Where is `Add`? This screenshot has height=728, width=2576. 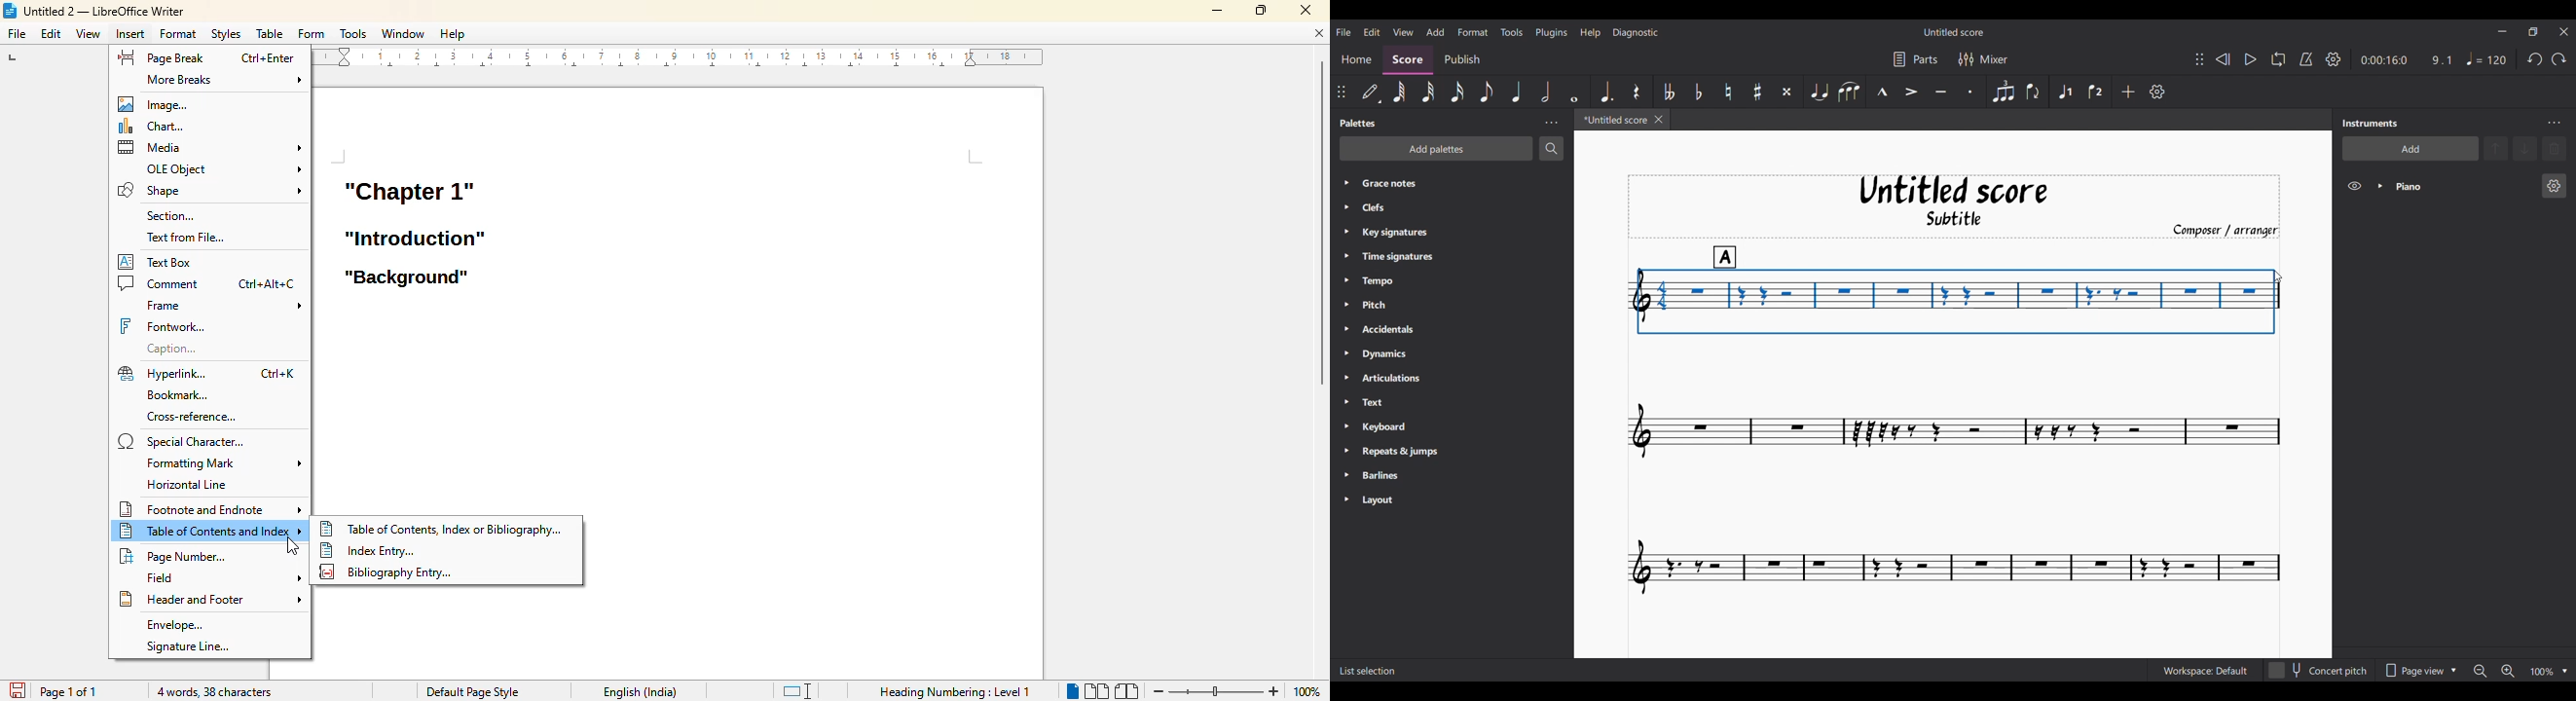
Add is located at coordinates (2128, 92).